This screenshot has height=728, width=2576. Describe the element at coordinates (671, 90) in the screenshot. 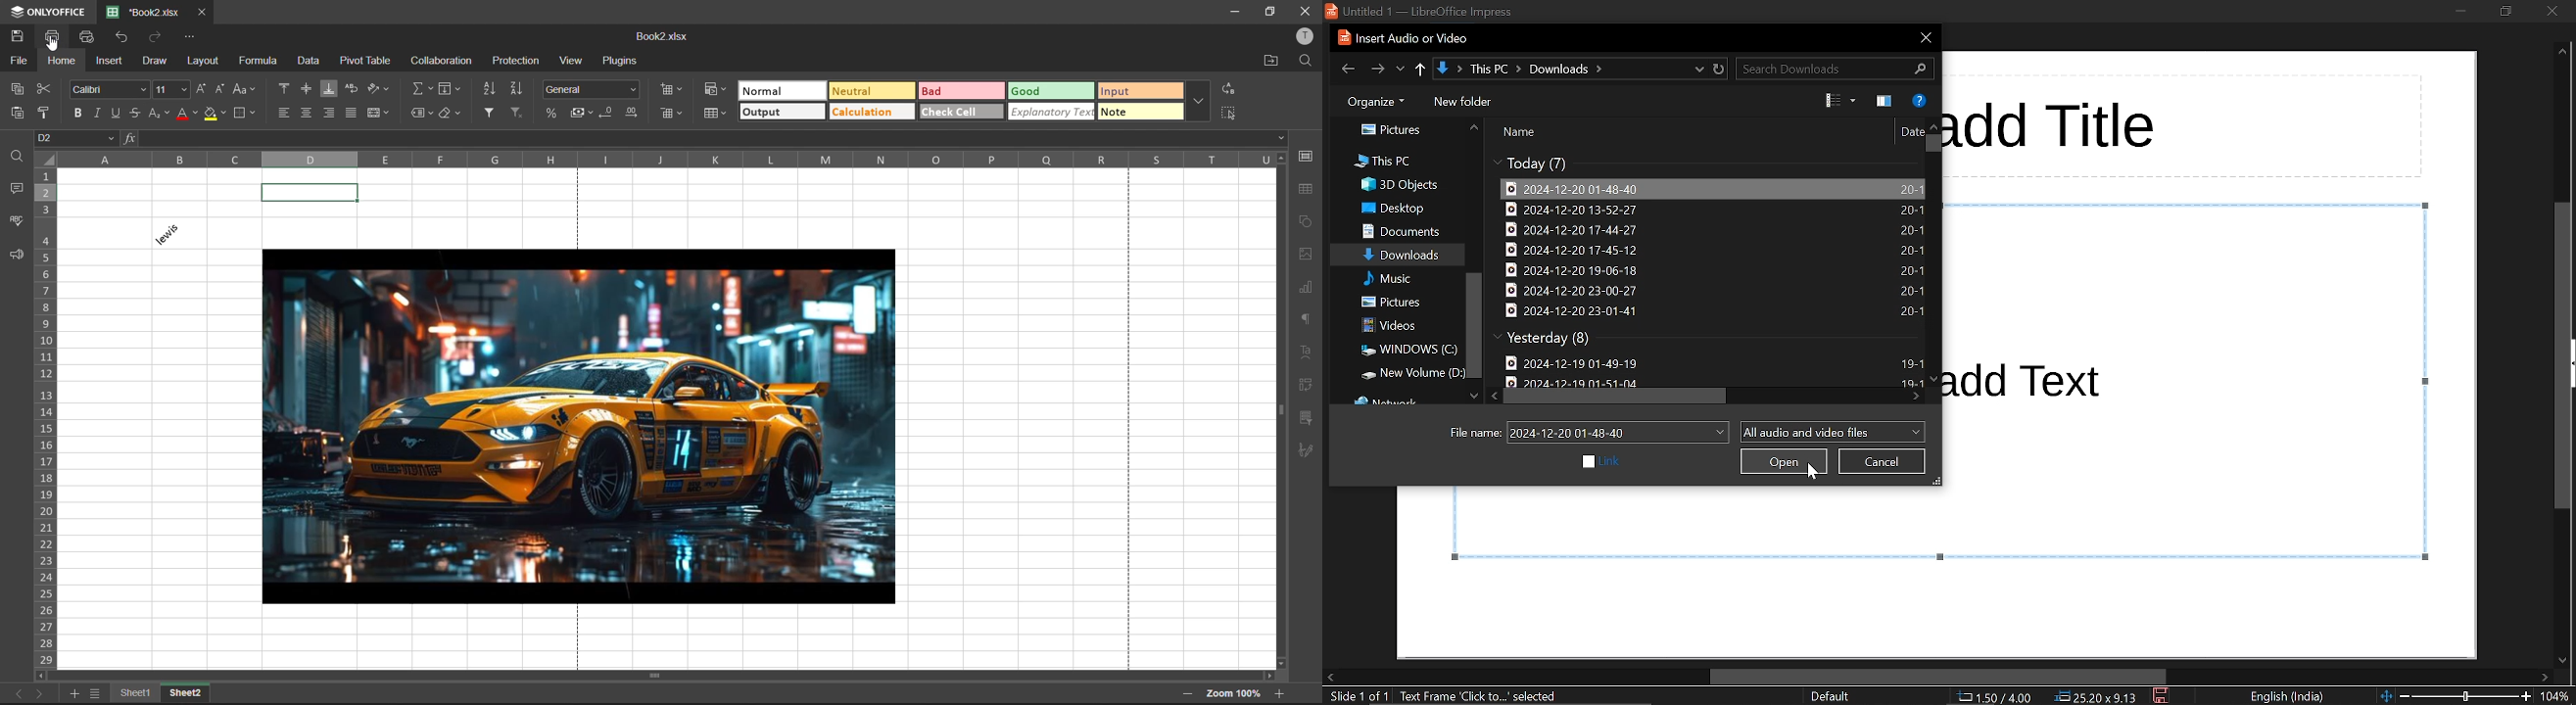

I see `insert cells` at that location.